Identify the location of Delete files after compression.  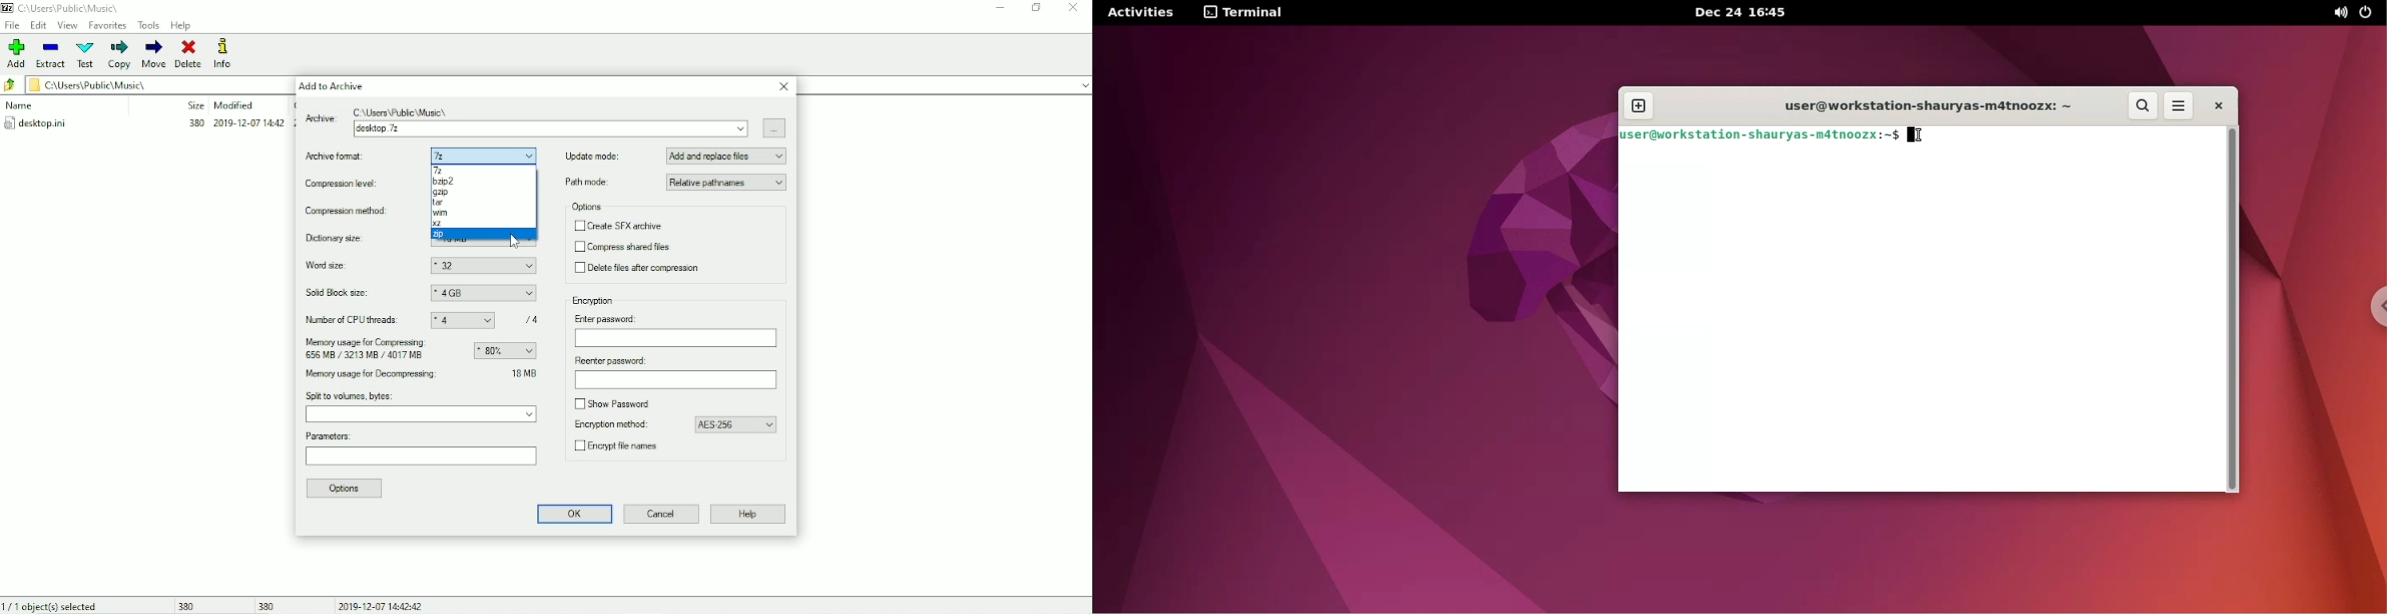
(641, 269).